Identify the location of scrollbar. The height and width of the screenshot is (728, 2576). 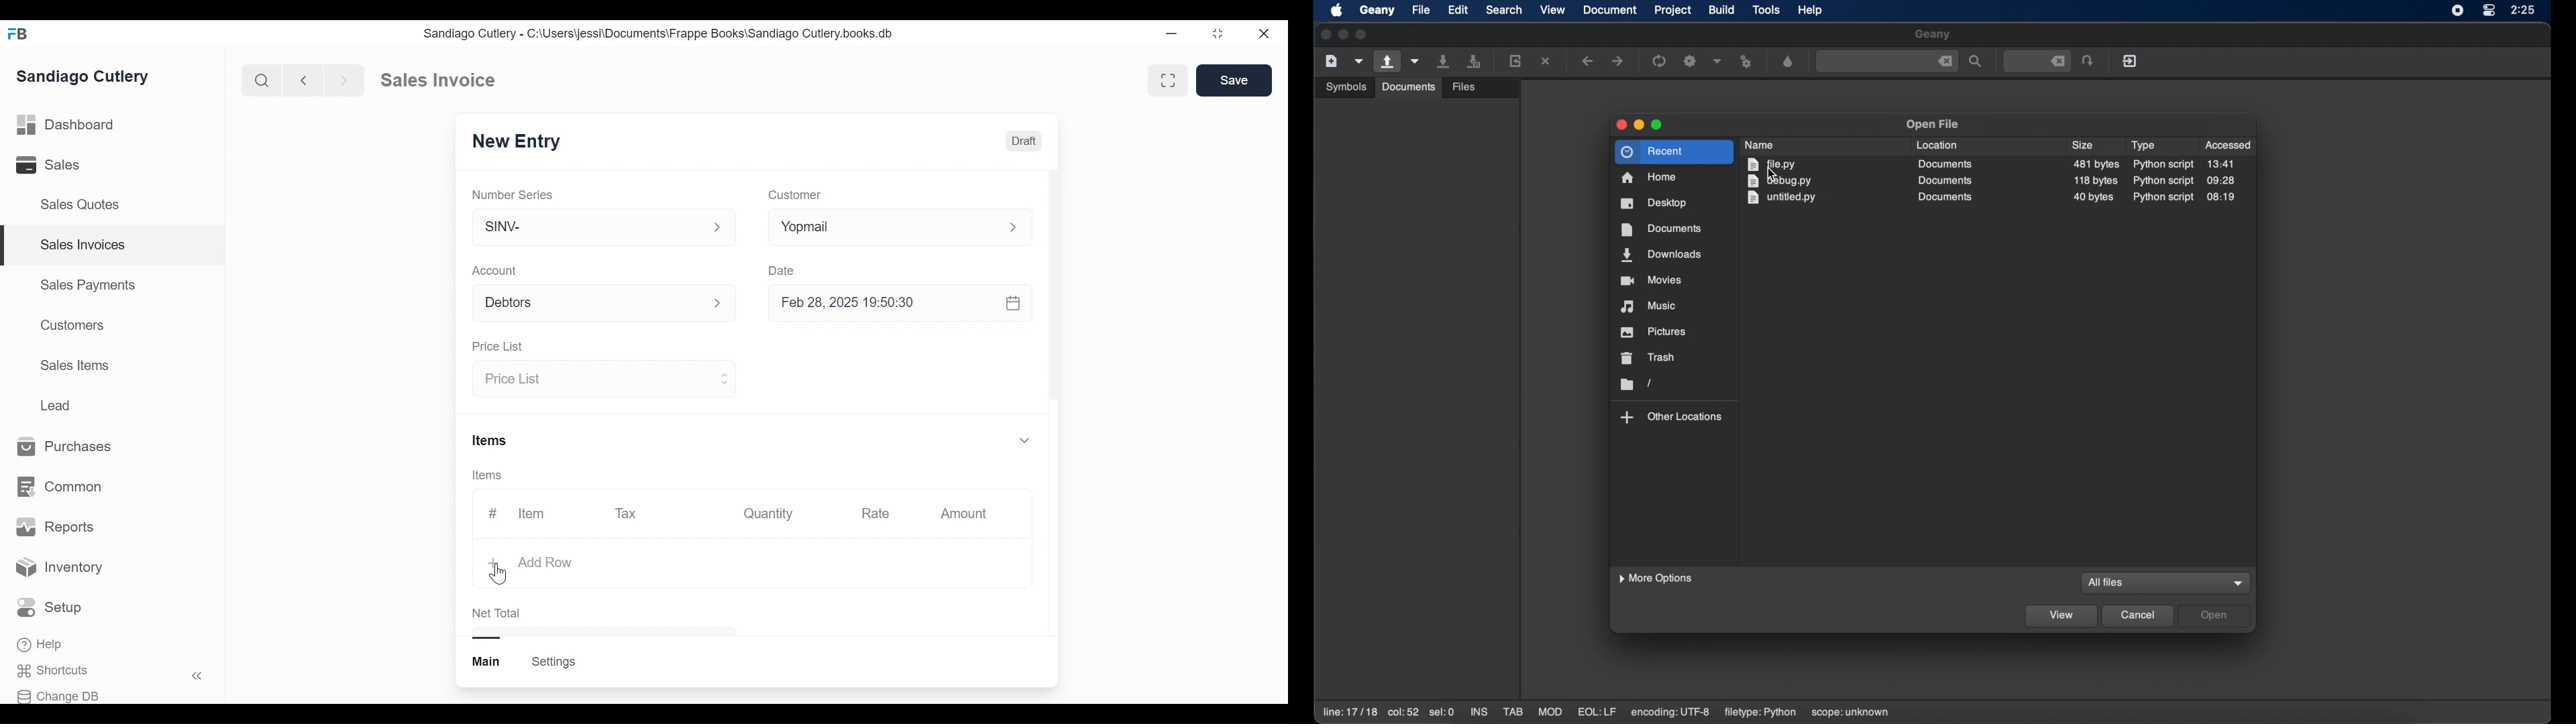
(1053, 284).